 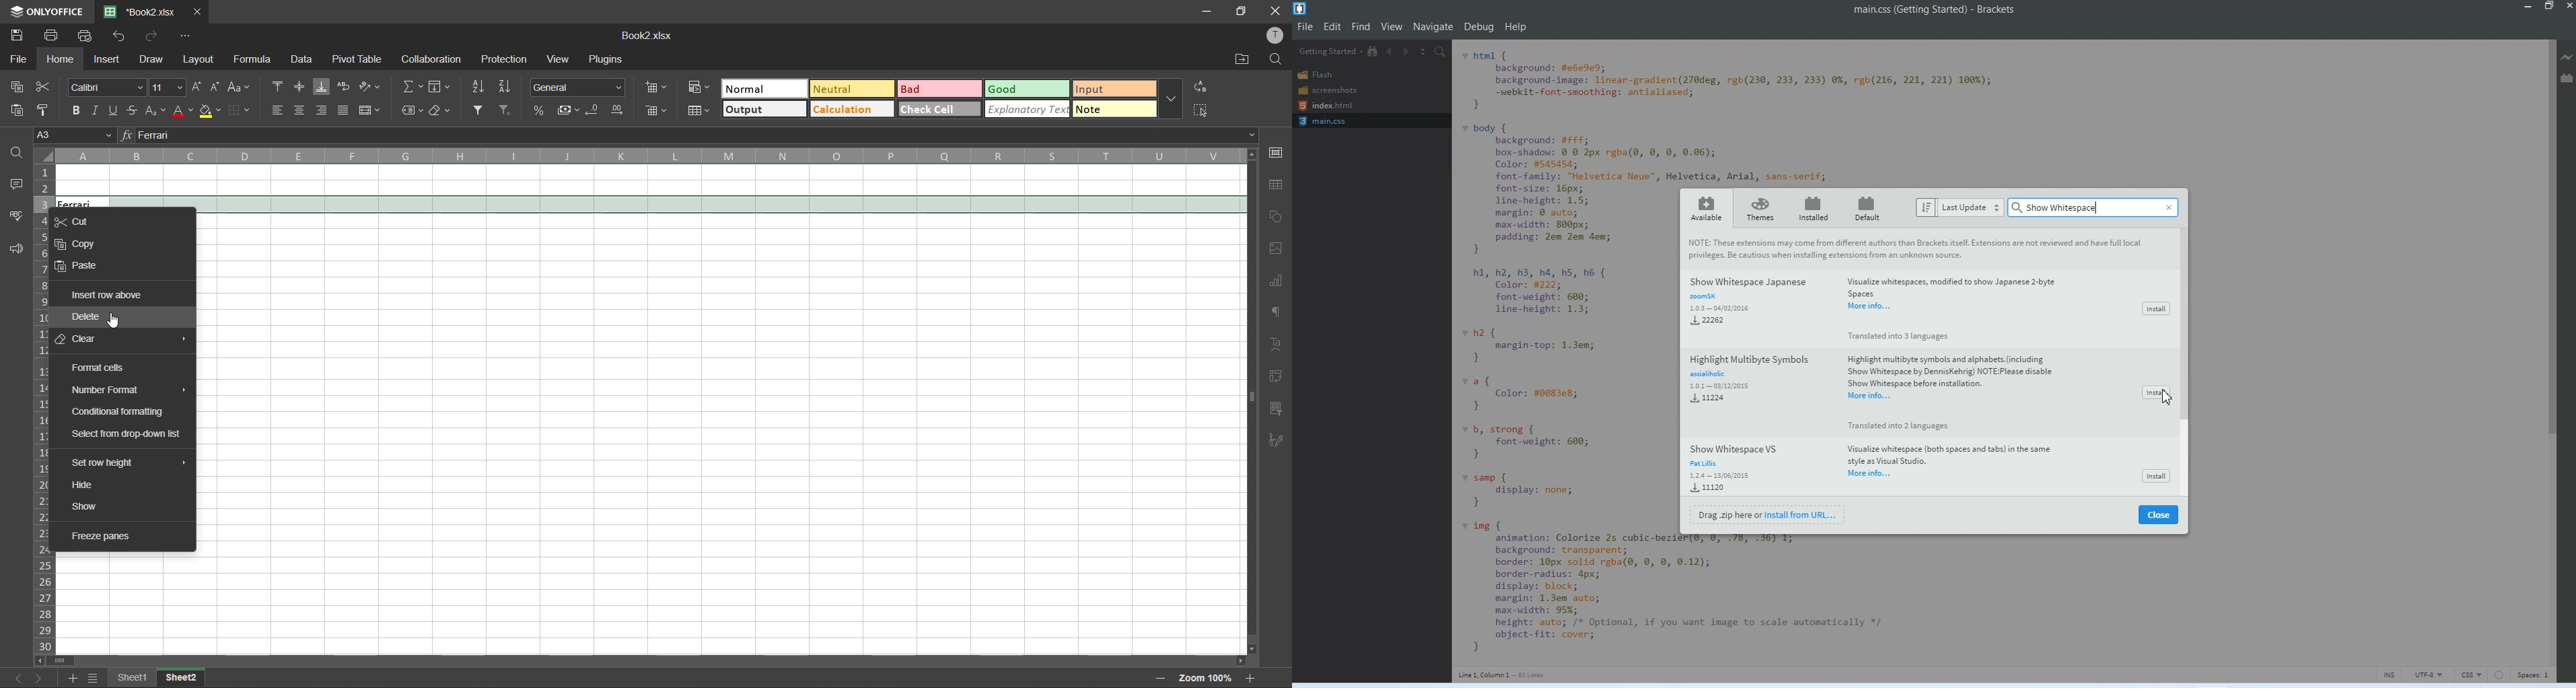 What do you see at coordinates (185, 36) in the screenshot?
I see `customize quick access bar` at bounding box center [185, 36].